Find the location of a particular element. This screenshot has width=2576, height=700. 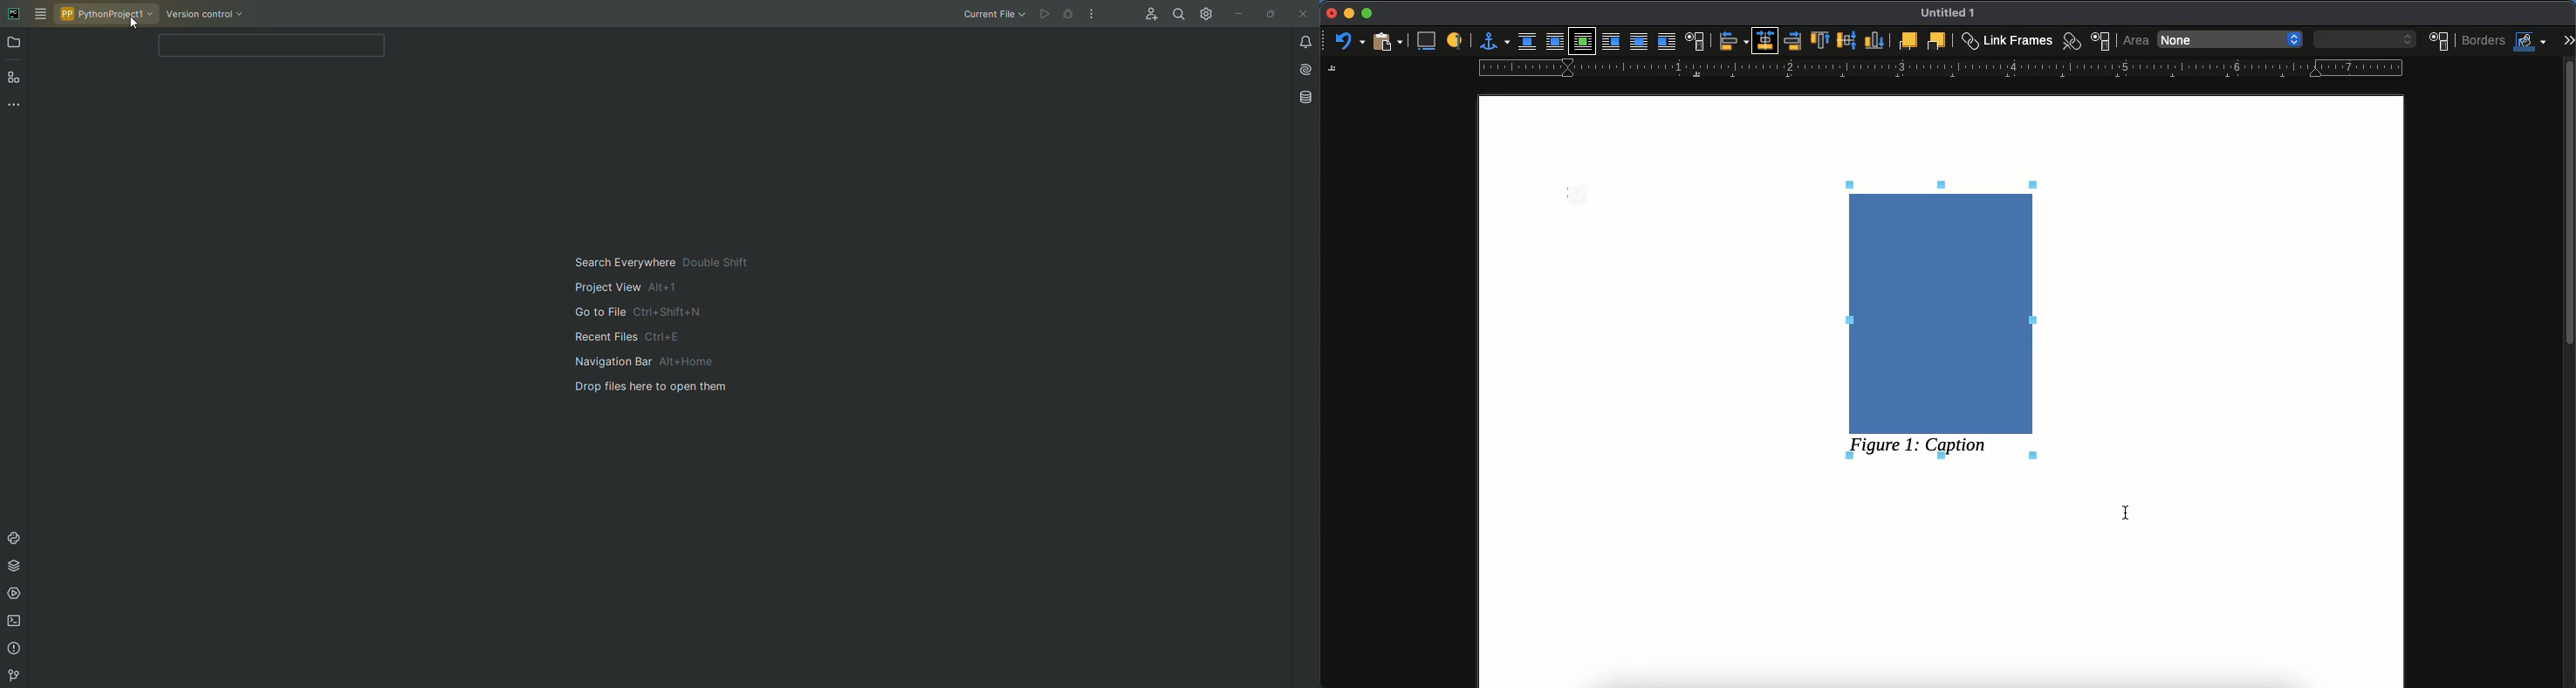

borders is located at coordinates (2484, 40).